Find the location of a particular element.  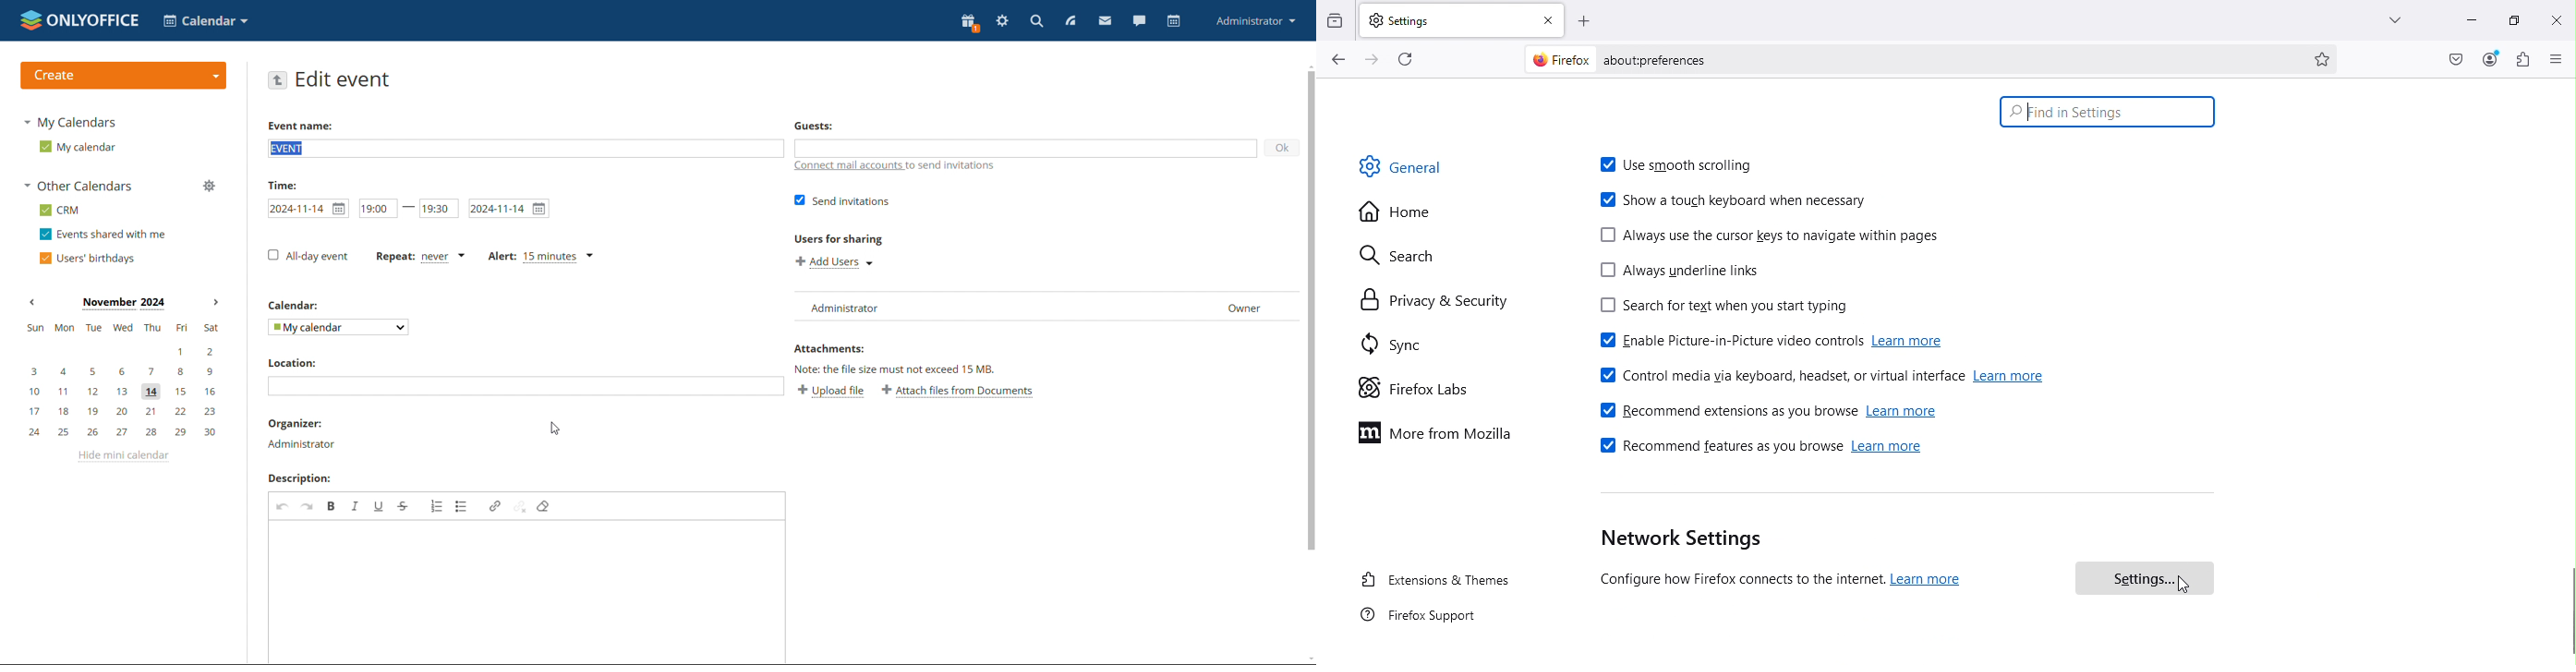

remove format is located at coordinates (545, 505).